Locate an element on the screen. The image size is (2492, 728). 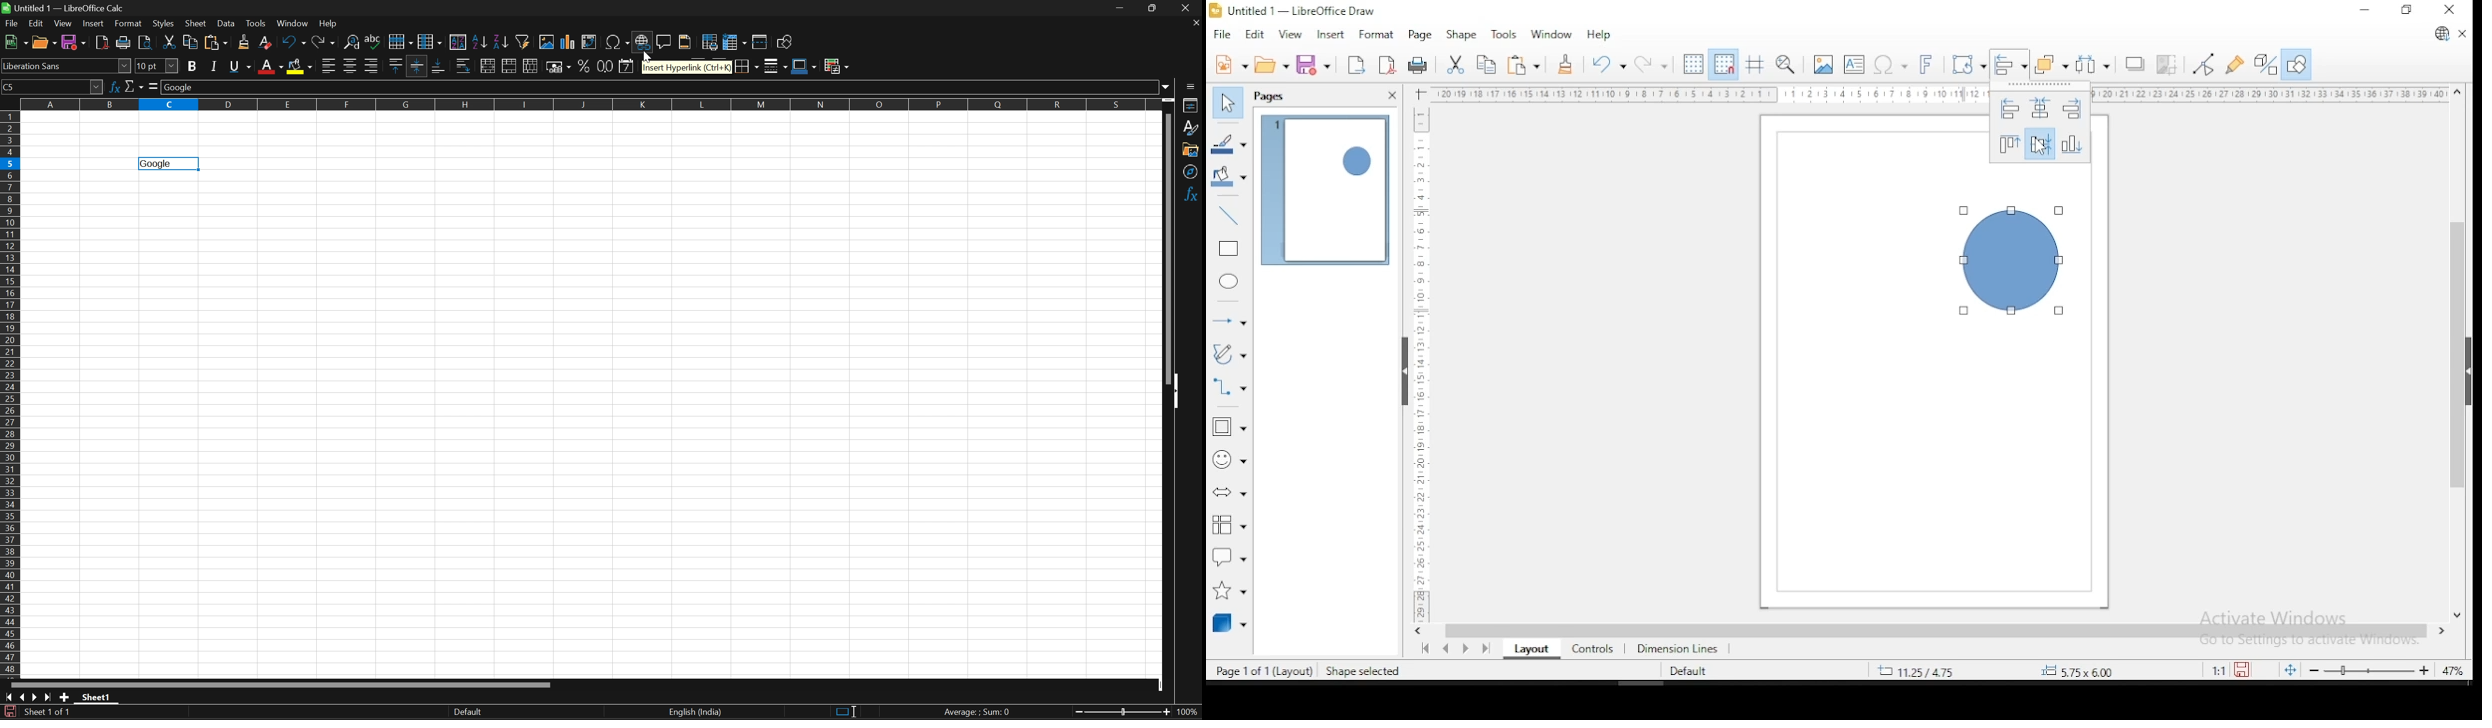
Find and replace is located at coordinates (353, 40).